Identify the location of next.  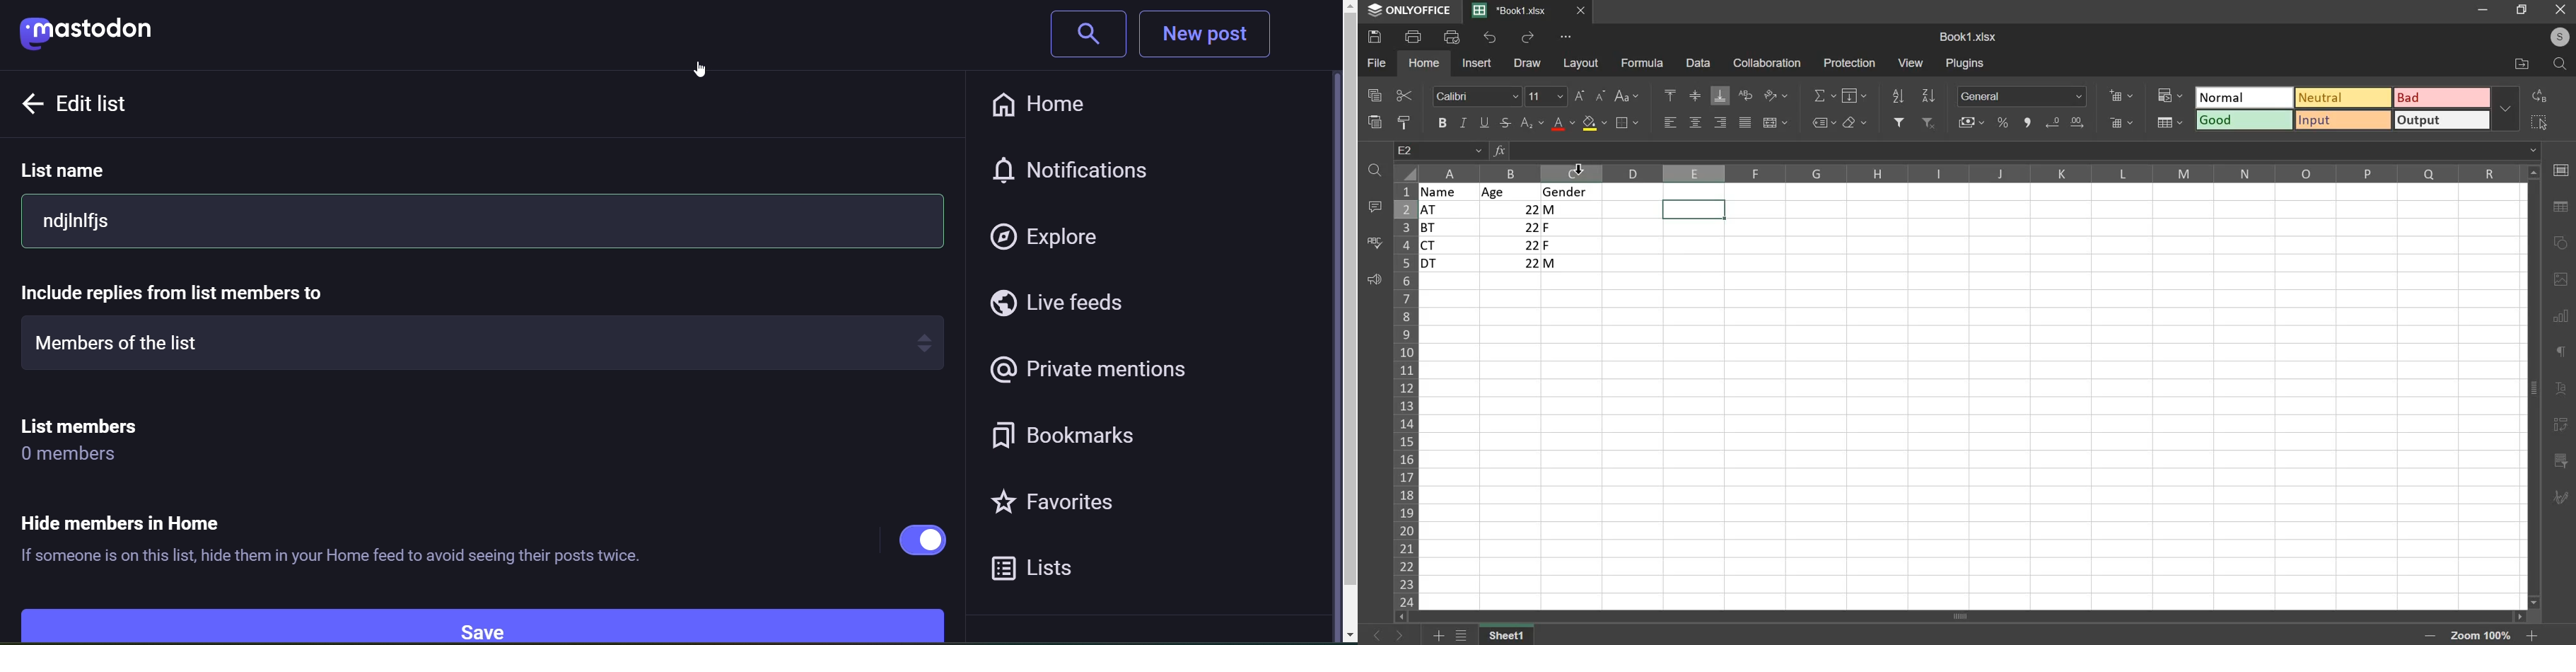
(1377, 634).